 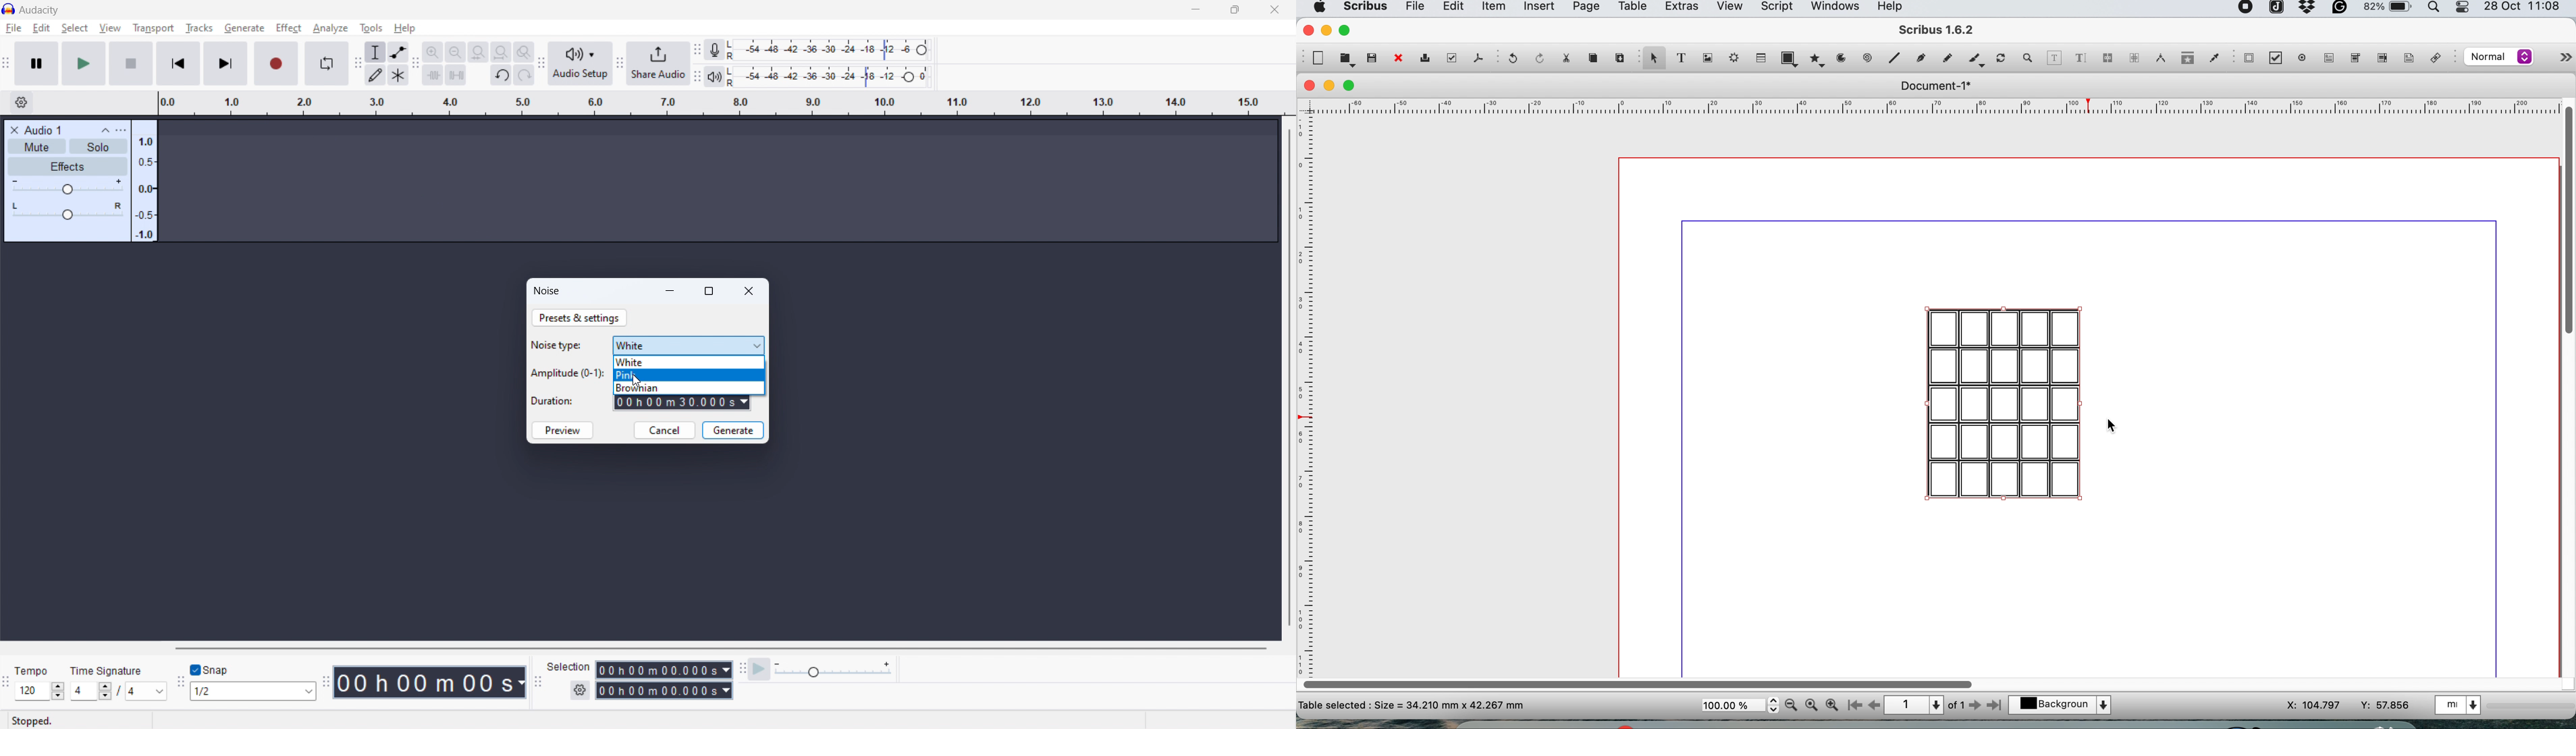 What do you see at coordinates (1895, 7) in the screenshot?
I see `help` at bounding box center [1895, 7].